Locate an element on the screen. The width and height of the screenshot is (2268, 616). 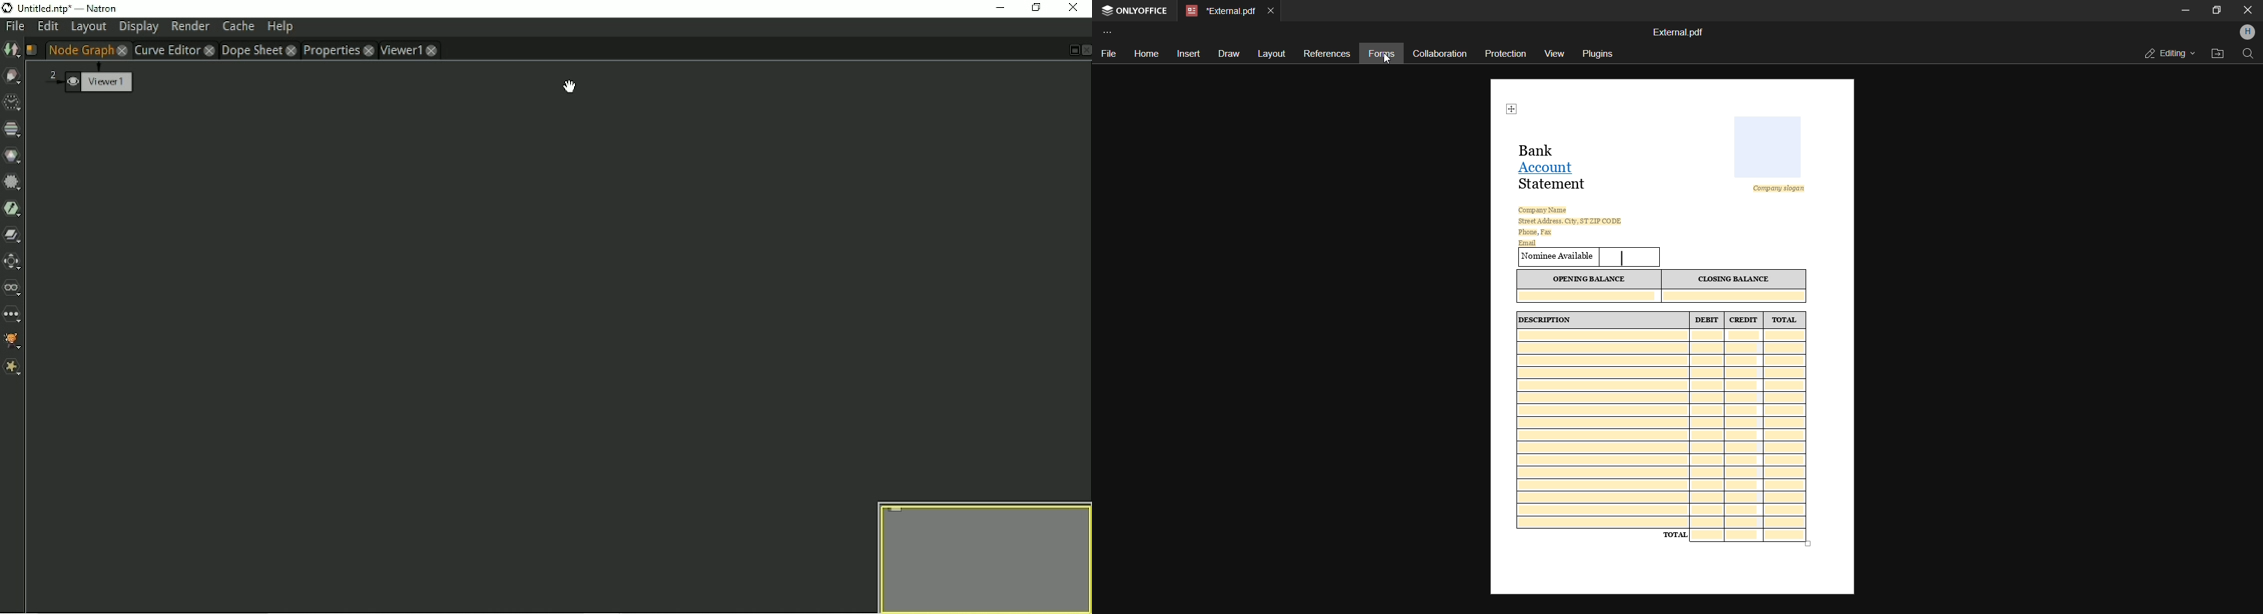
plugins is located at coordinates (1598, 54).